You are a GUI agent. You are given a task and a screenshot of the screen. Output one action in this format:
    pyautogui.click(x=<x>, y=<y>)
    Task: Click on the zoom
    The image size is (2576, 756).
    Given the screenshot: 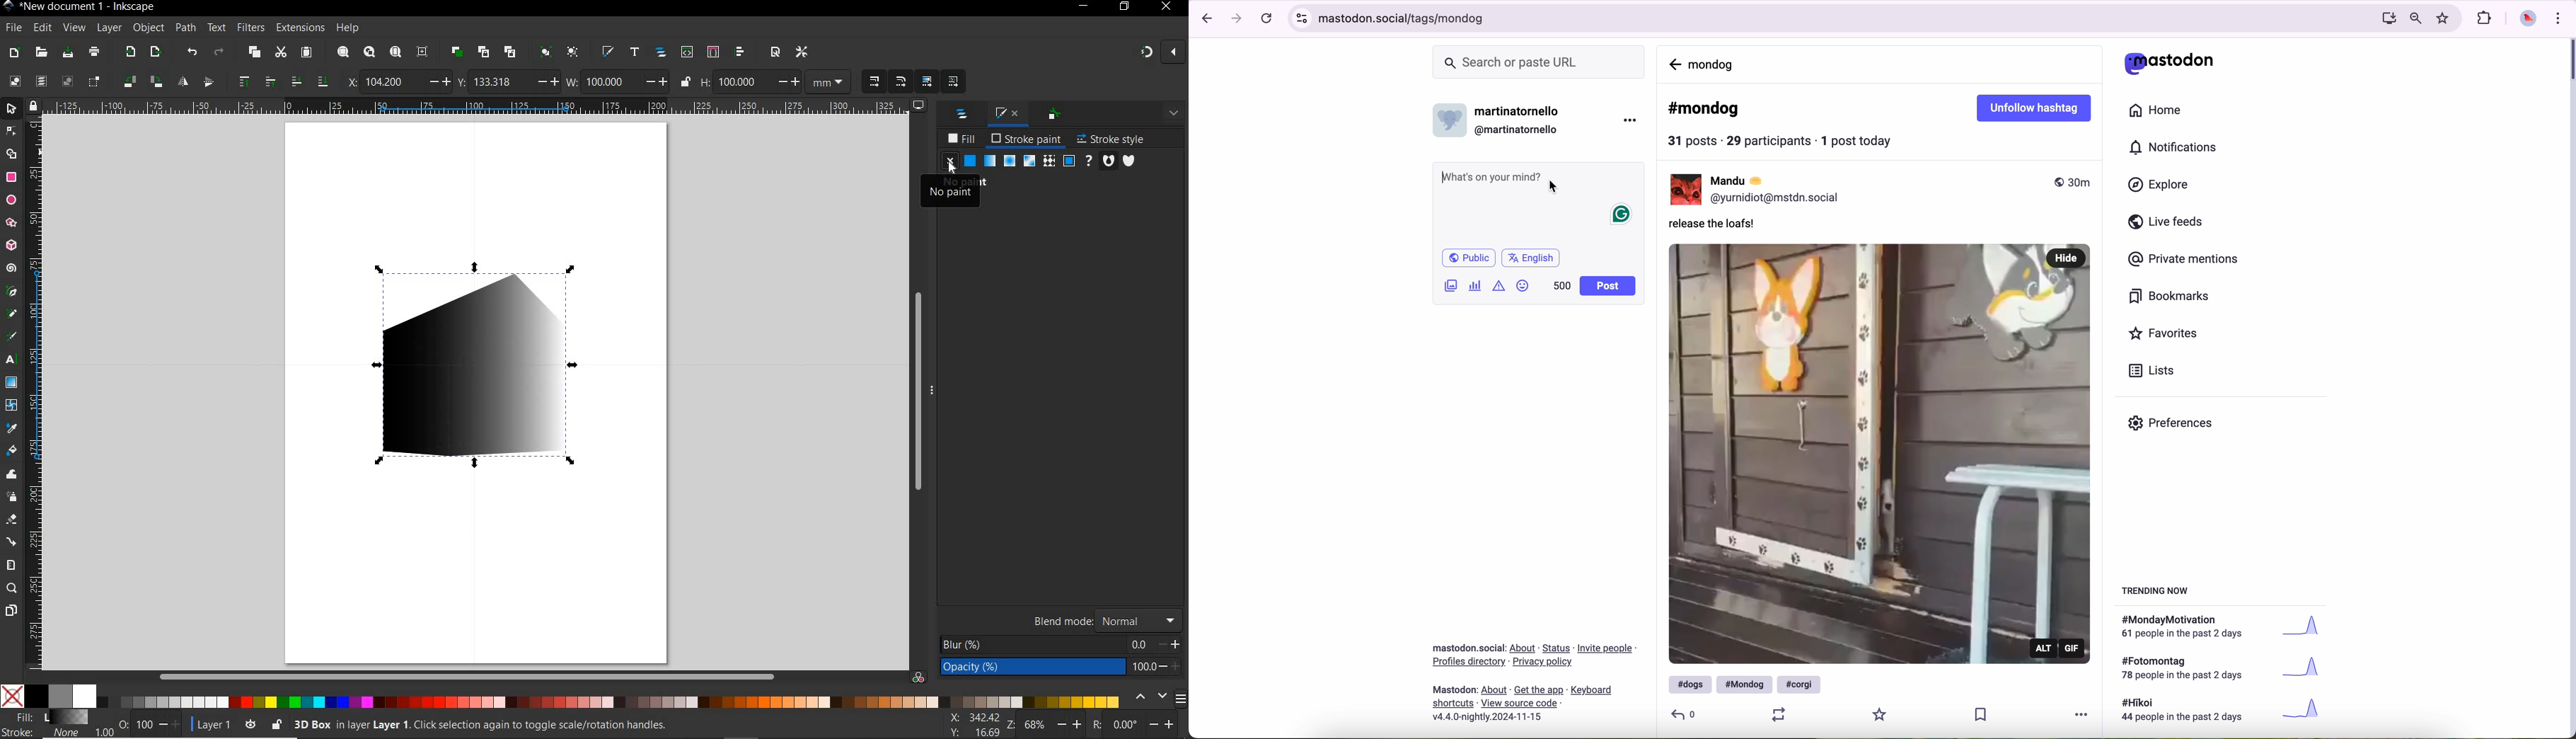 What is the action you would take?
    pyautogui.click(x=2416, y=19)
    